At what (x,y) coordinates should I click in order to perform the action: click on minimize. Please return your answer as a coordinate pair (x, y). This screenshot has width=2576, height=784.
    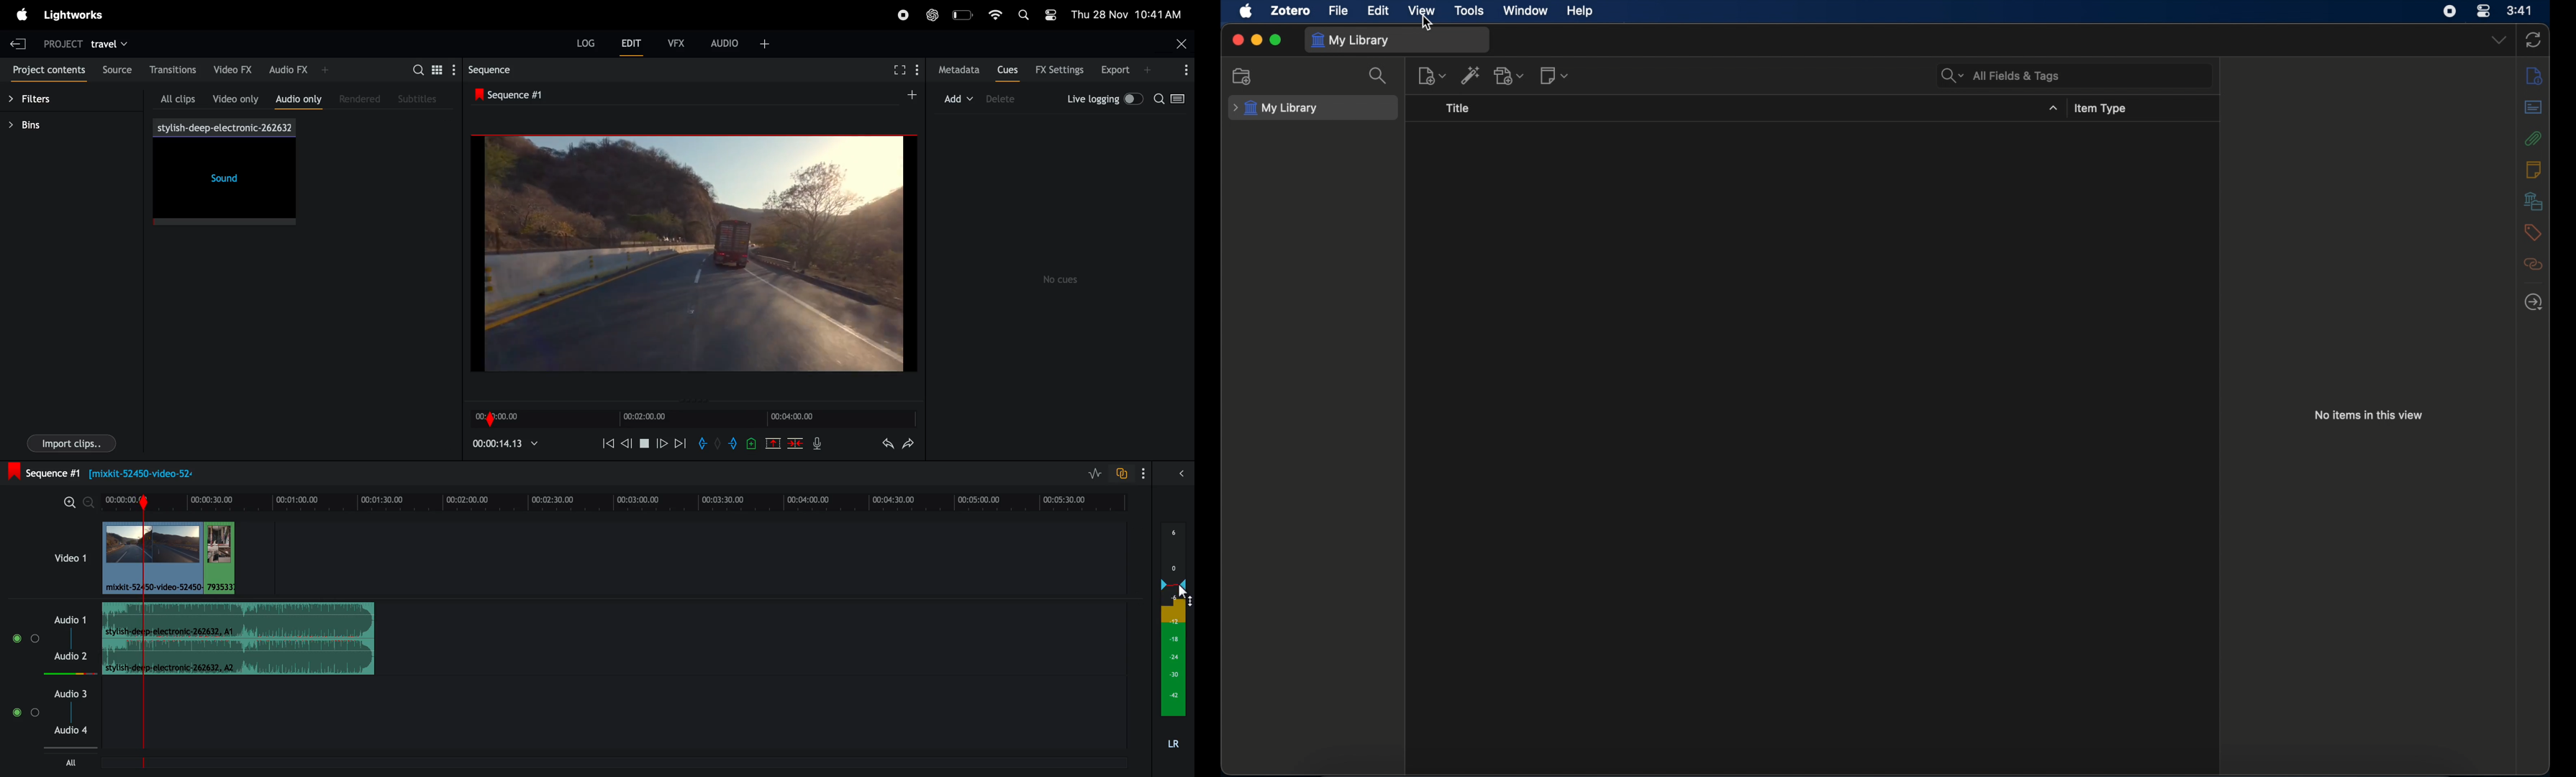
    Looking at the image, I should click on (1256, 39).